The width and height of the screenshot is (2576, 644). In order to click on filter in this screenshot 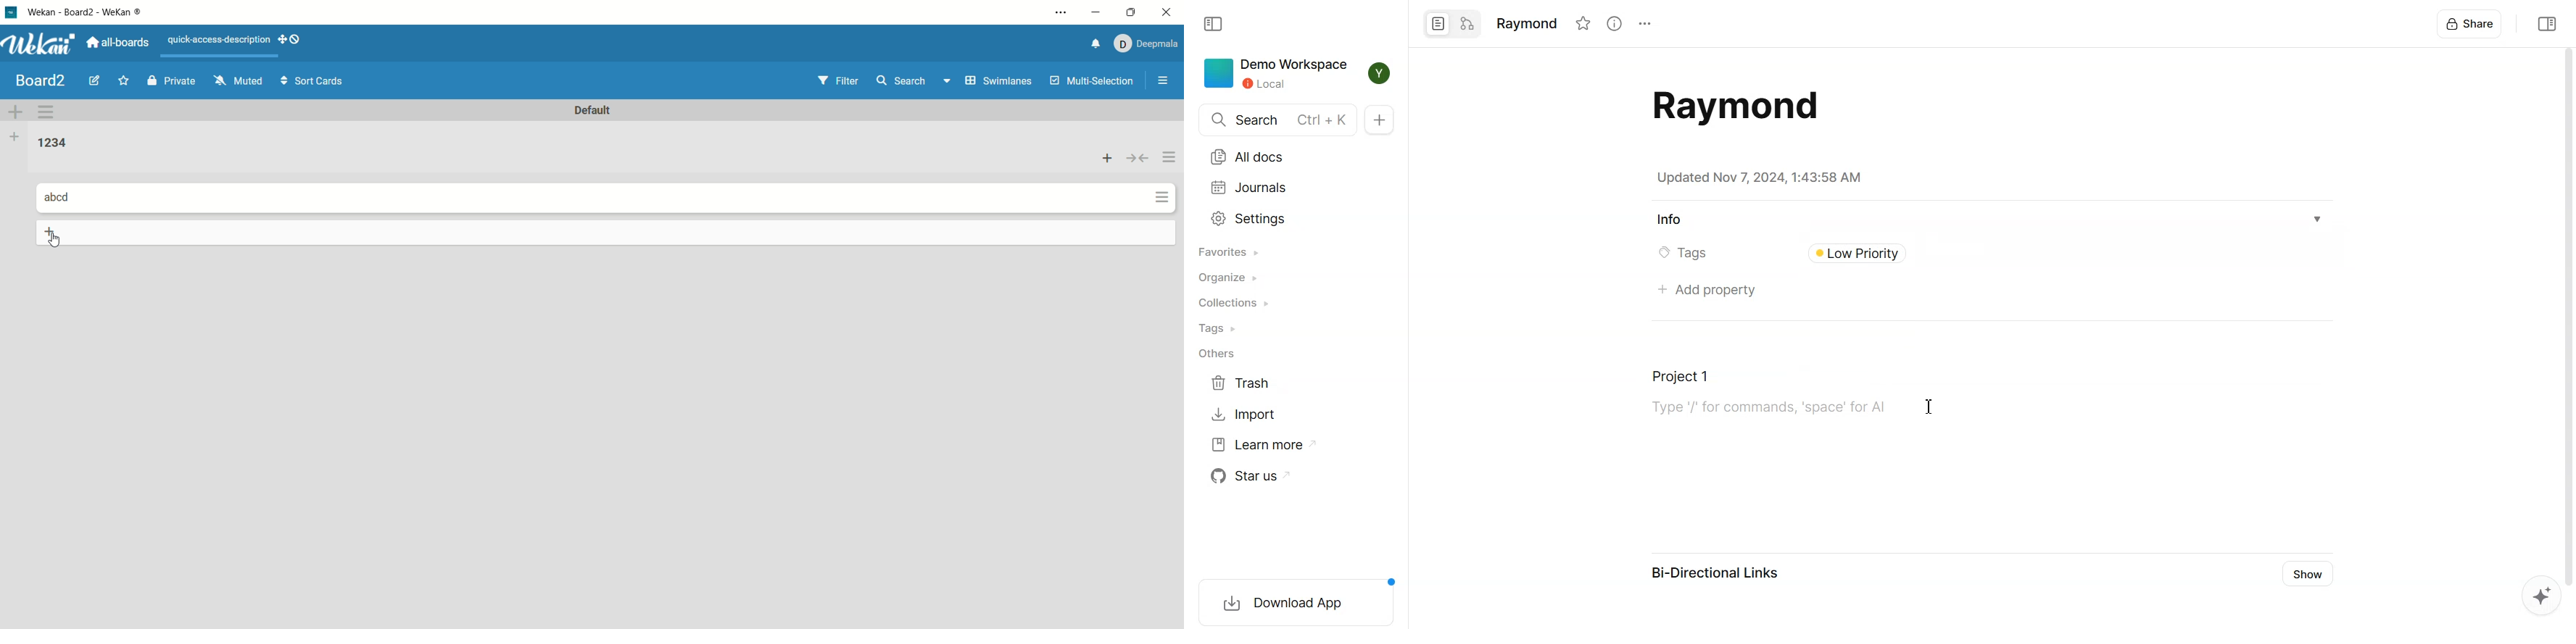, I will do `click(830, 78)`.